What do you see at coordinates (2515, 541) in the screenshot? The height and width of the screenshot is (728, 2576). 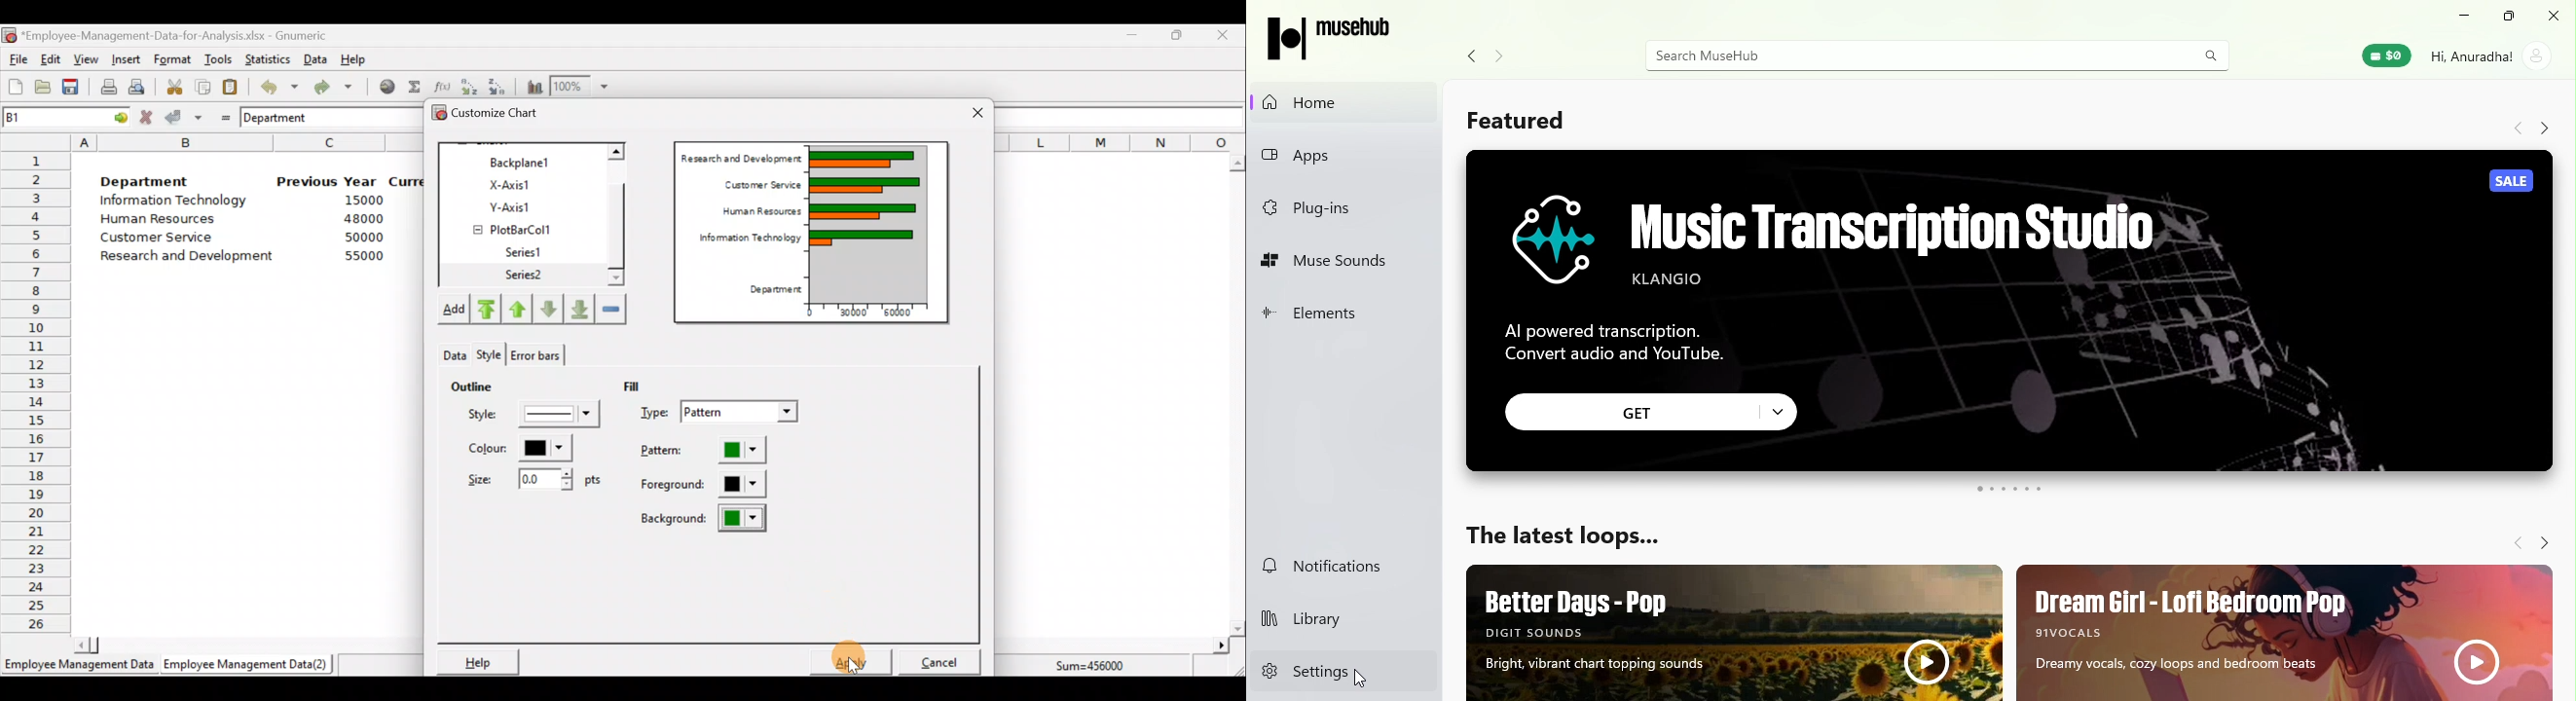 I see `Navigate back` at bounding box center [2515, 541].